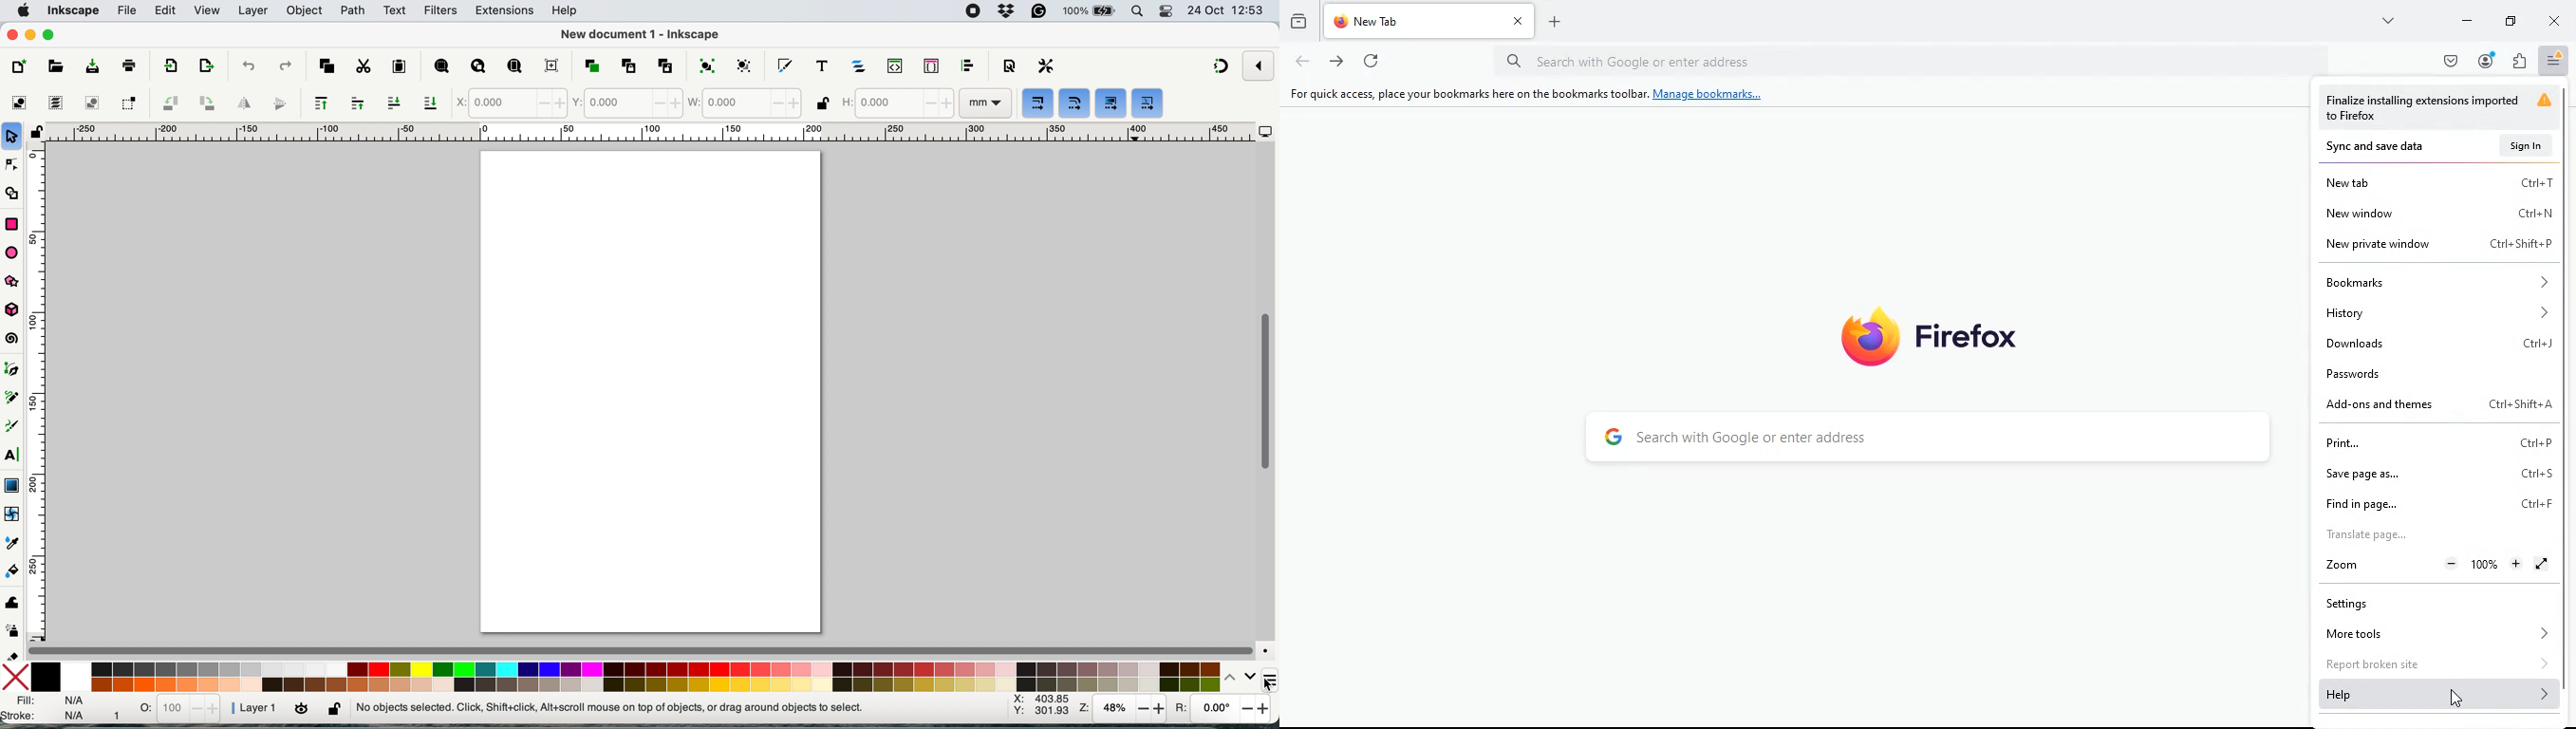  Describe the element at coordinates (1297, 20) in the screenshot. I see `history` at that location.